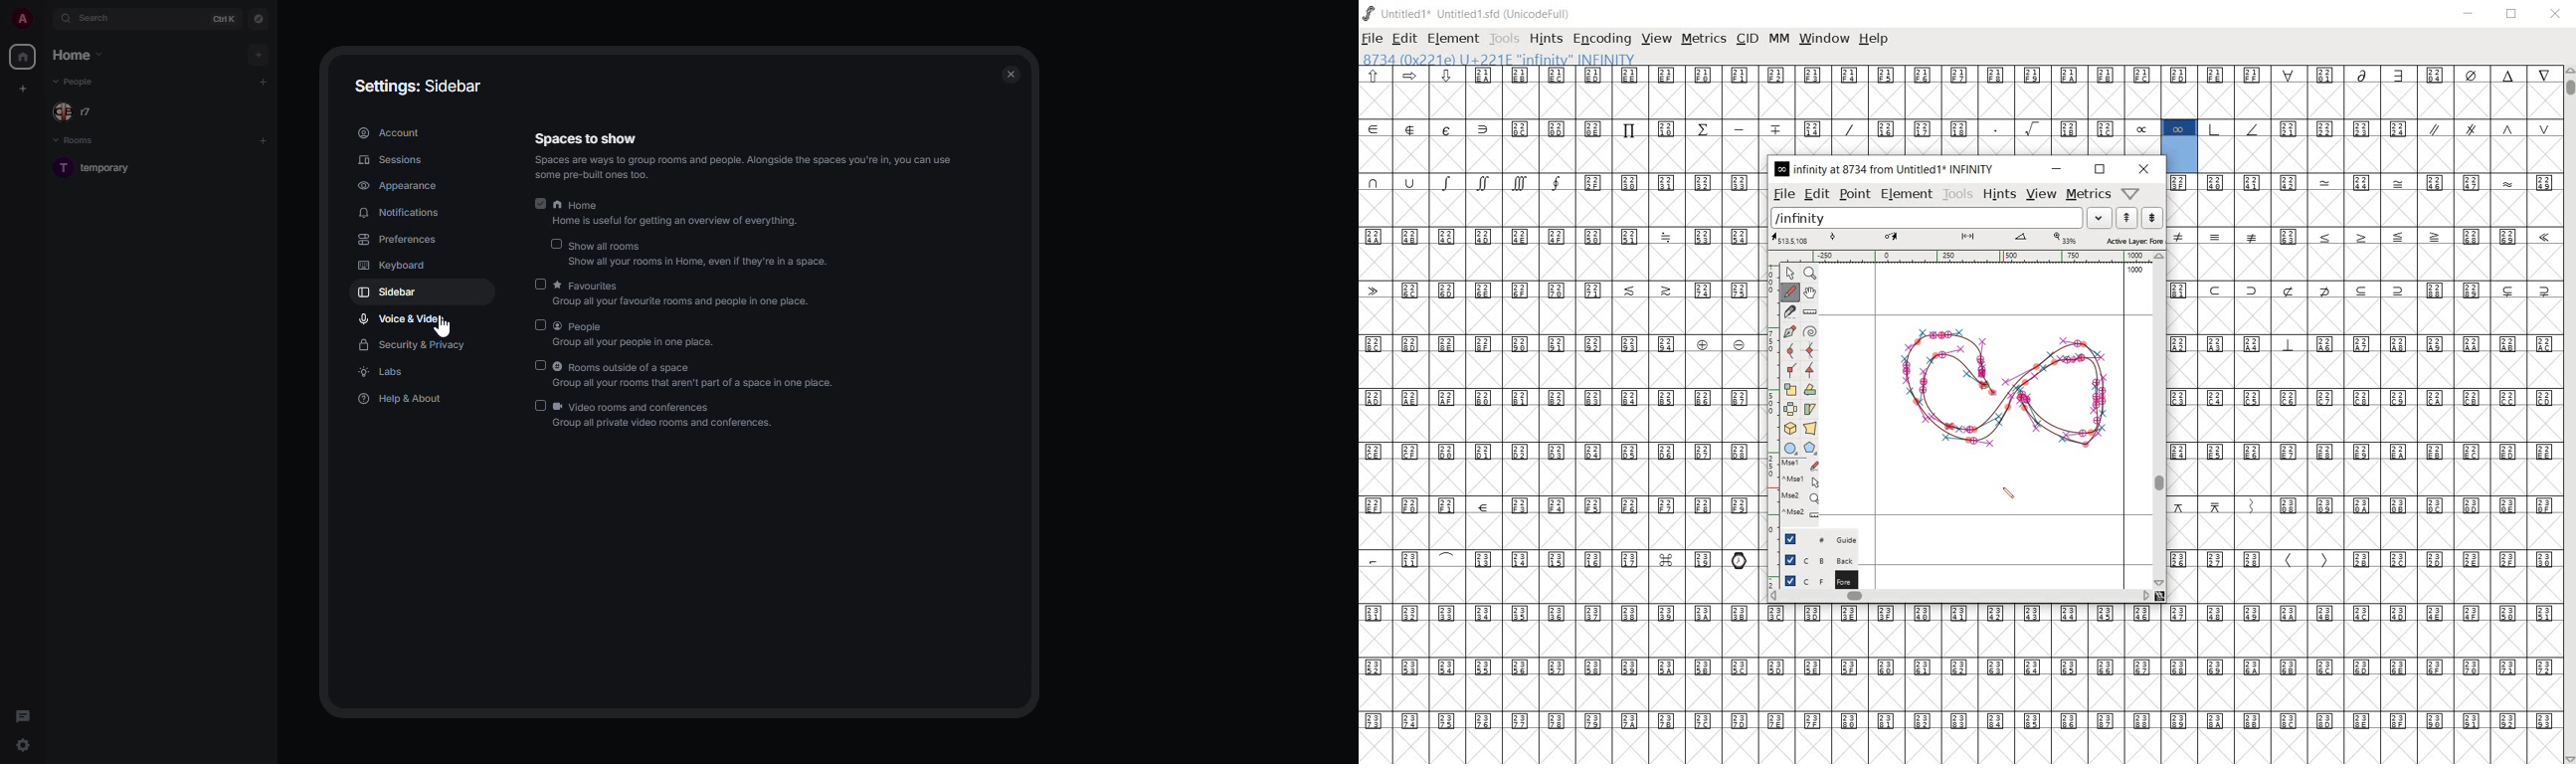 The width and height of the screenshot is (2576, 784). I want to click on home, so click(637, 206).